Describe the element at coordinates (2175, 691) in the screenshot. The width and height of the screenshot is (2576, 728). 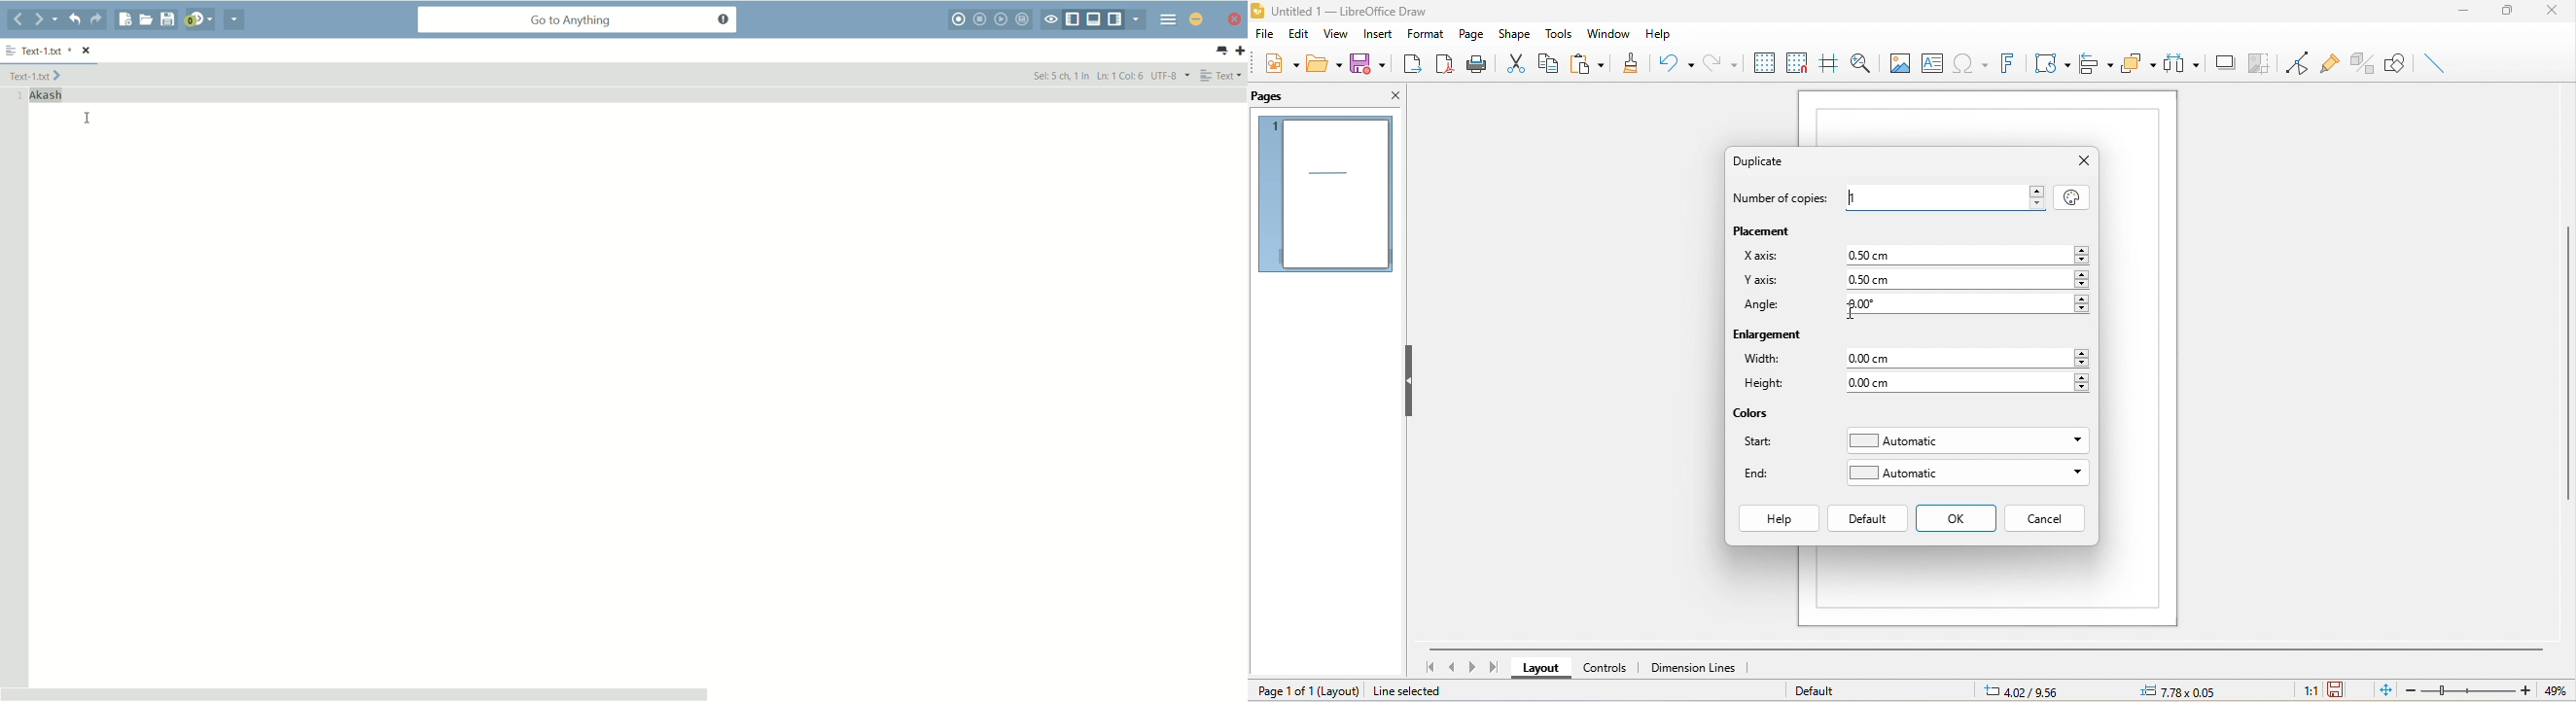
I see `0.00x0.00` at that location.